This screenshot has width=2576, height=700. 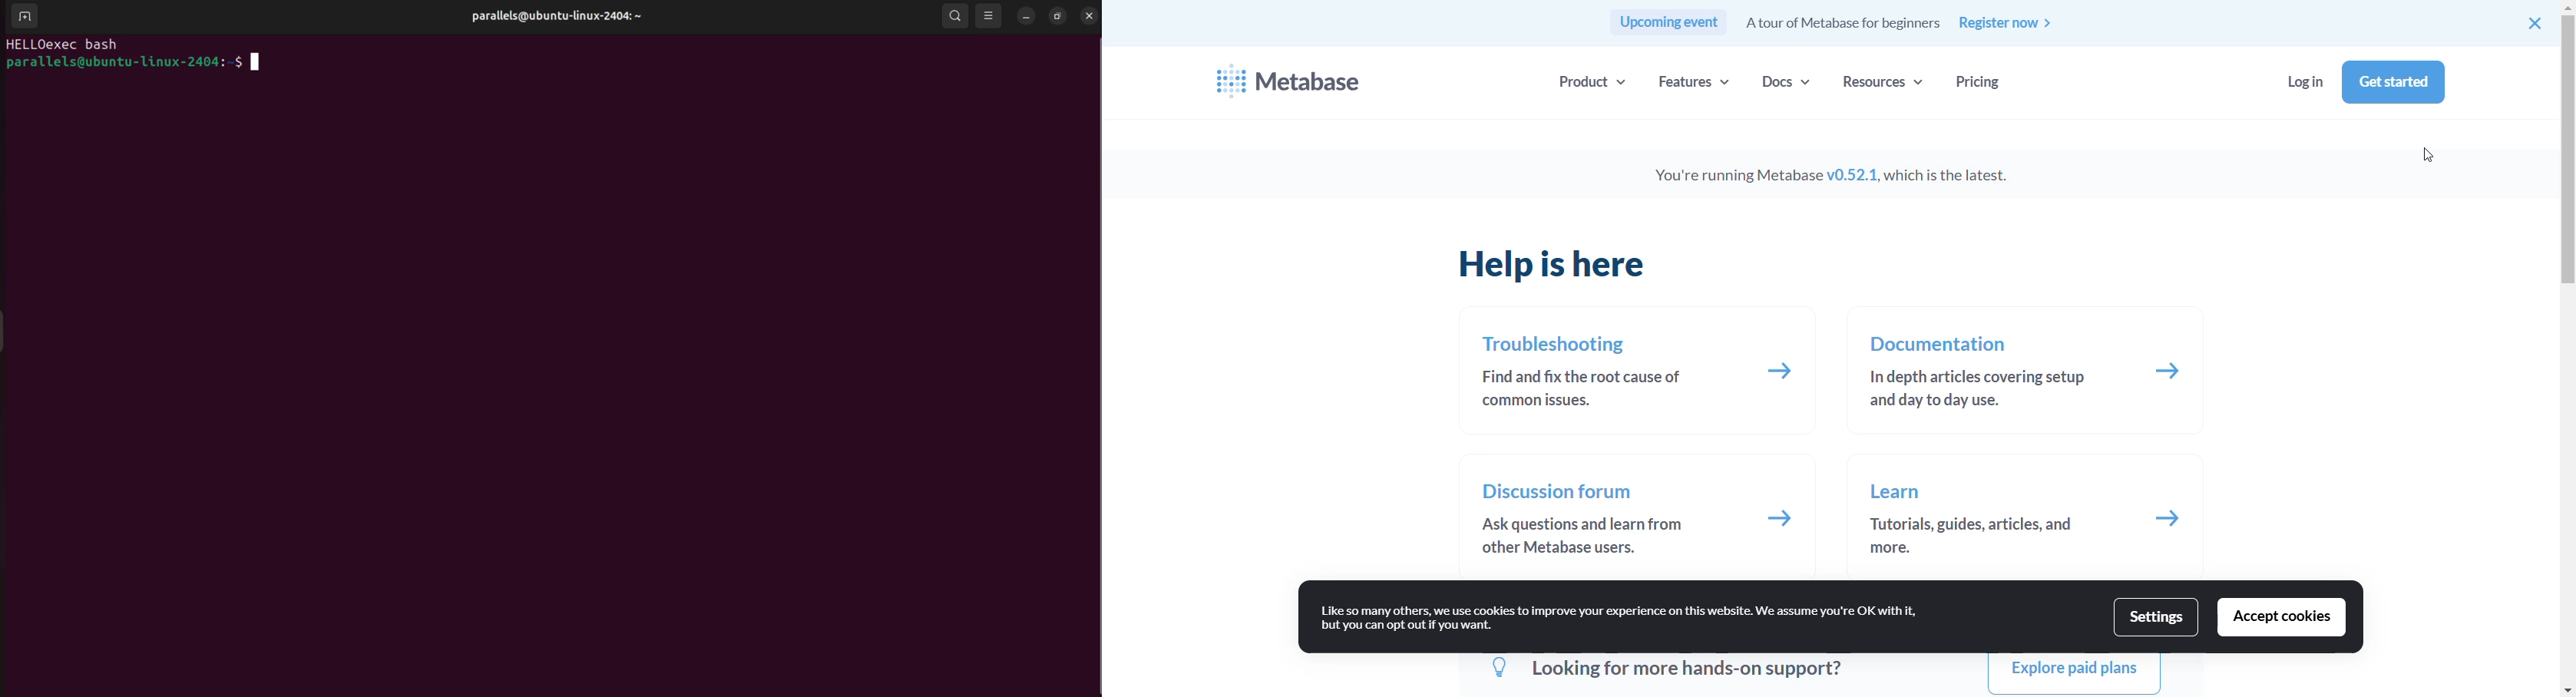 What do you see at coordinates (26, 18) in the screenshot?
I see `add terminal` at bounding box center [26, 18].